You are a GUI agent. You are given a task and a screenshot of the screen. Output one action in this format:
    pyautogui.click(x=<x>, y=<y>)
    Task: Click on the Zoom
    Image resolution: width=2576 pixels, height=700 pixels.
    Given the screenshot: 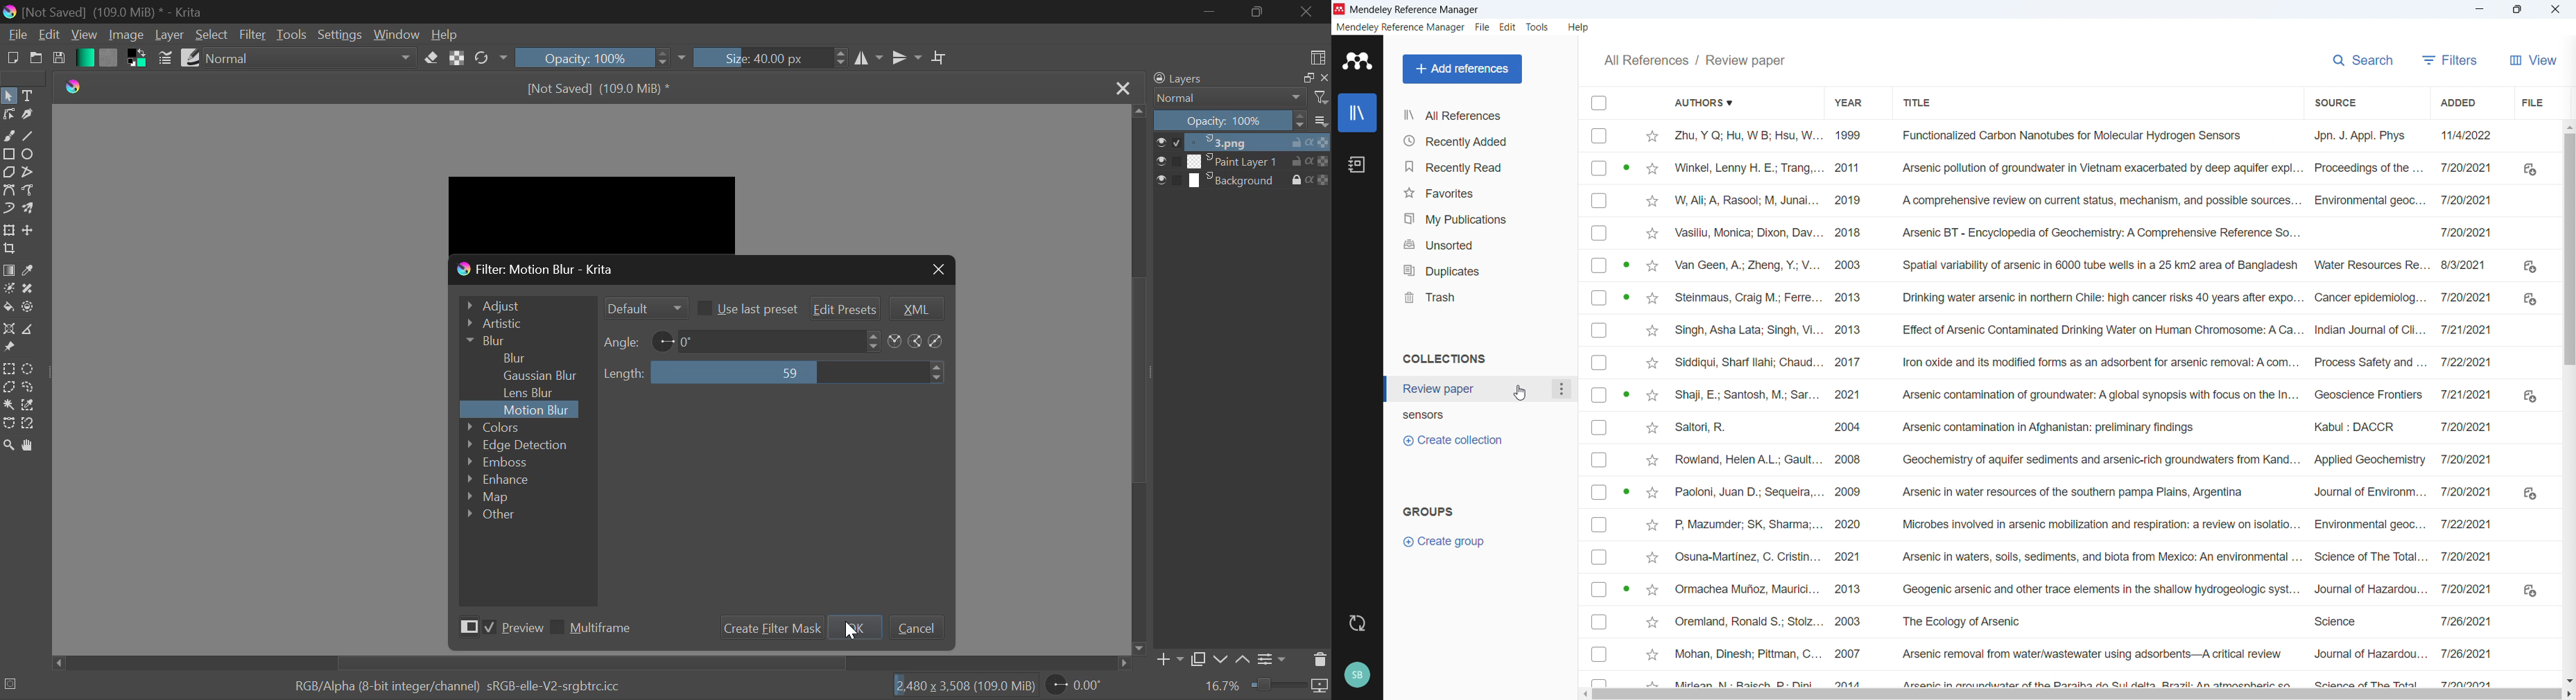 What is the action you would take?
    pyautogui.click(x=11, y=447)
    